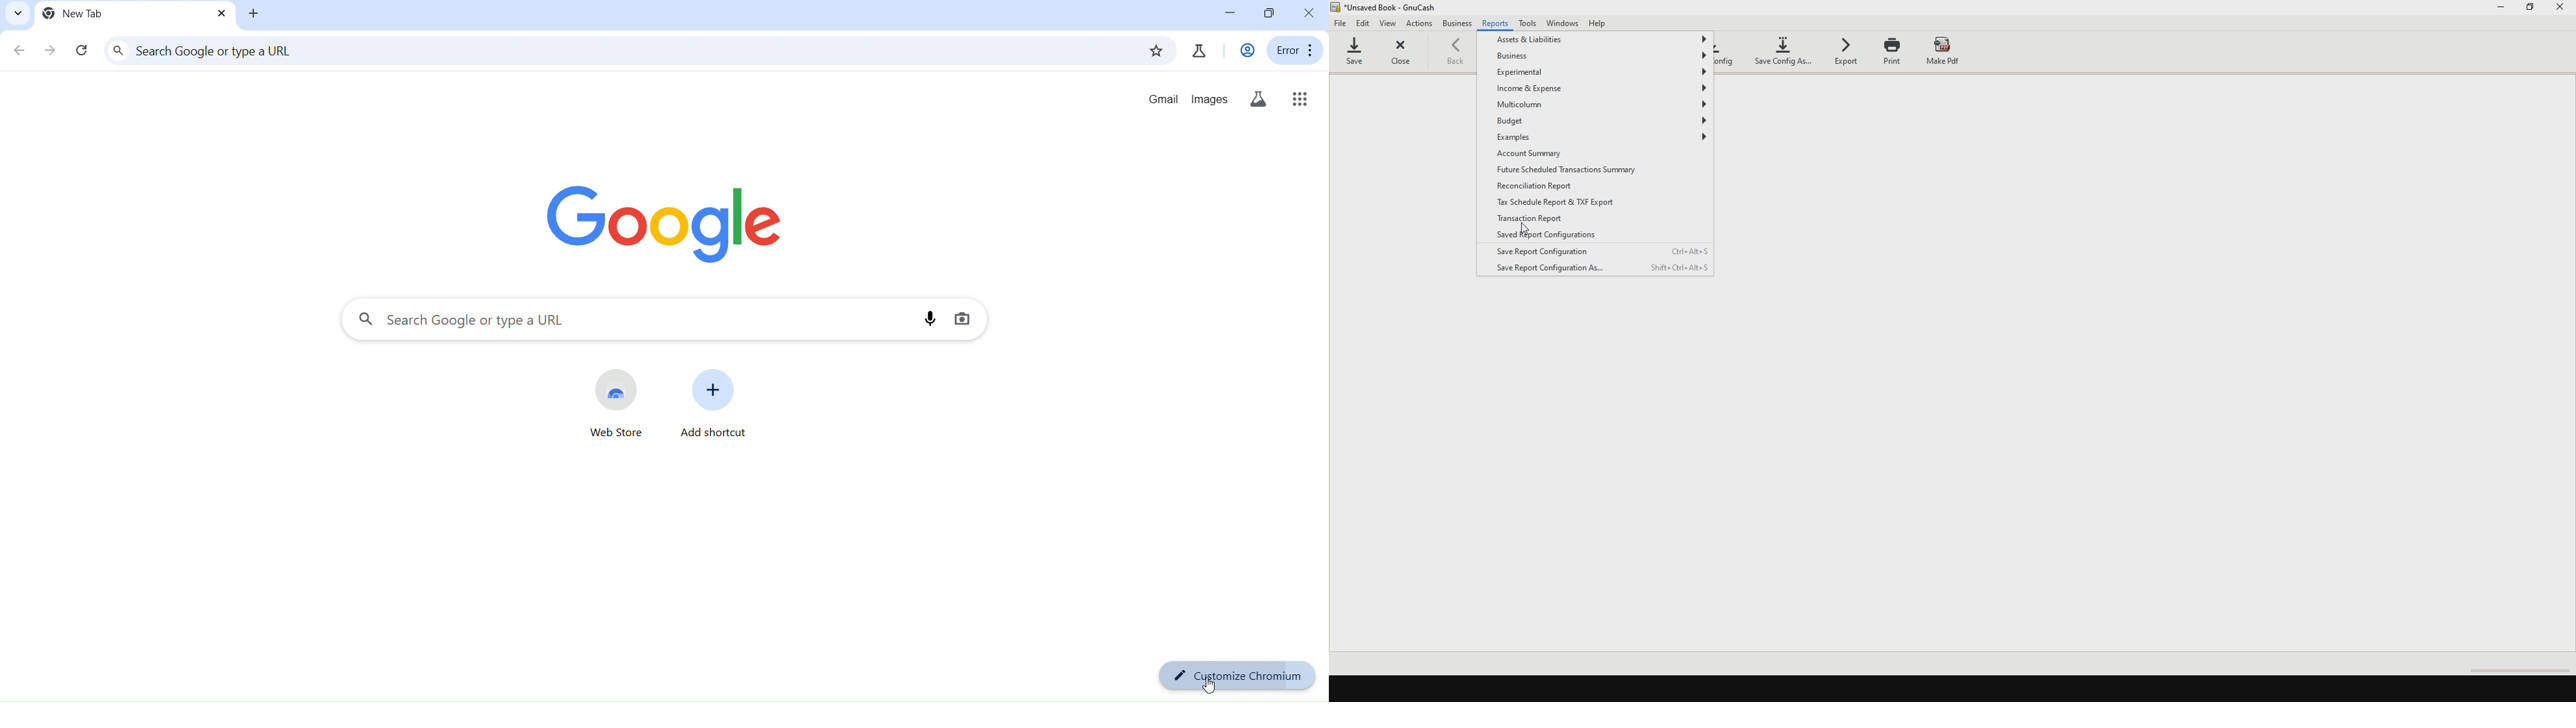 Image resolution: width=2576 pixels, height=728 pixels. I want to click on edit, so click(1365, 23).